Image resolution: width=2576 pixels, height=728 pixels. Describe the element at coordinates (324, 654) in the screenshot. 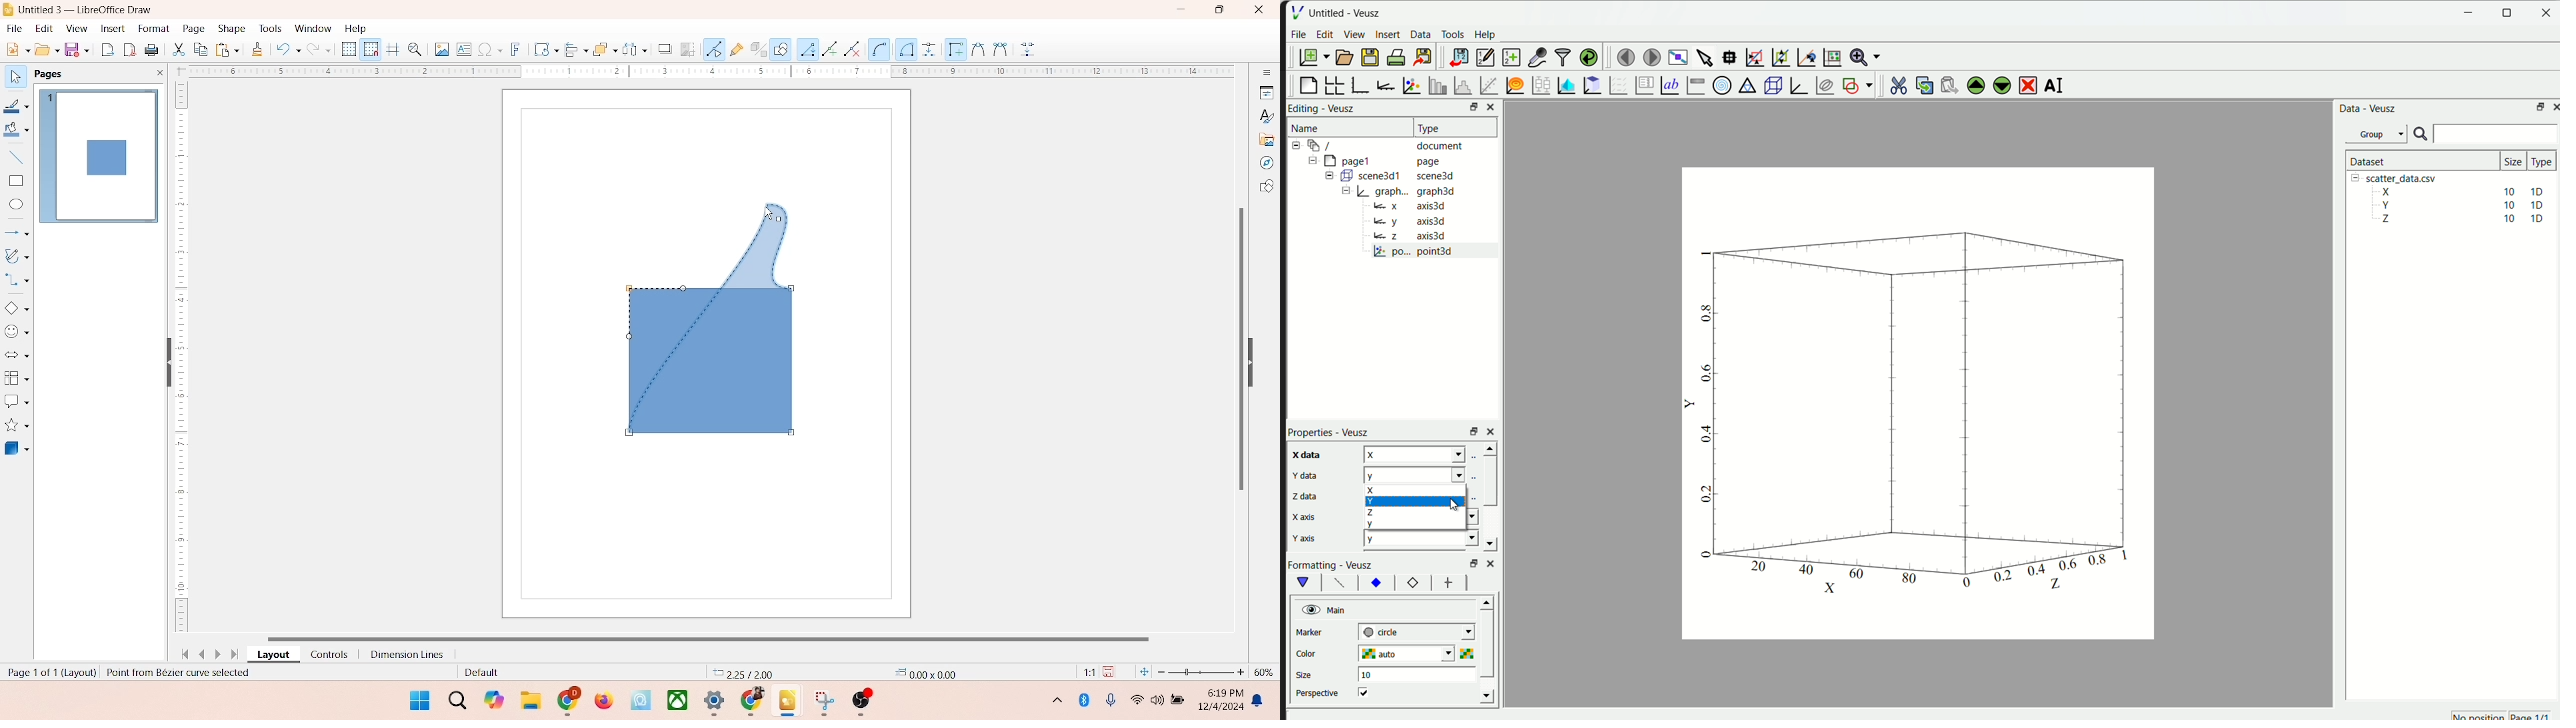

I see `controls` at that location.